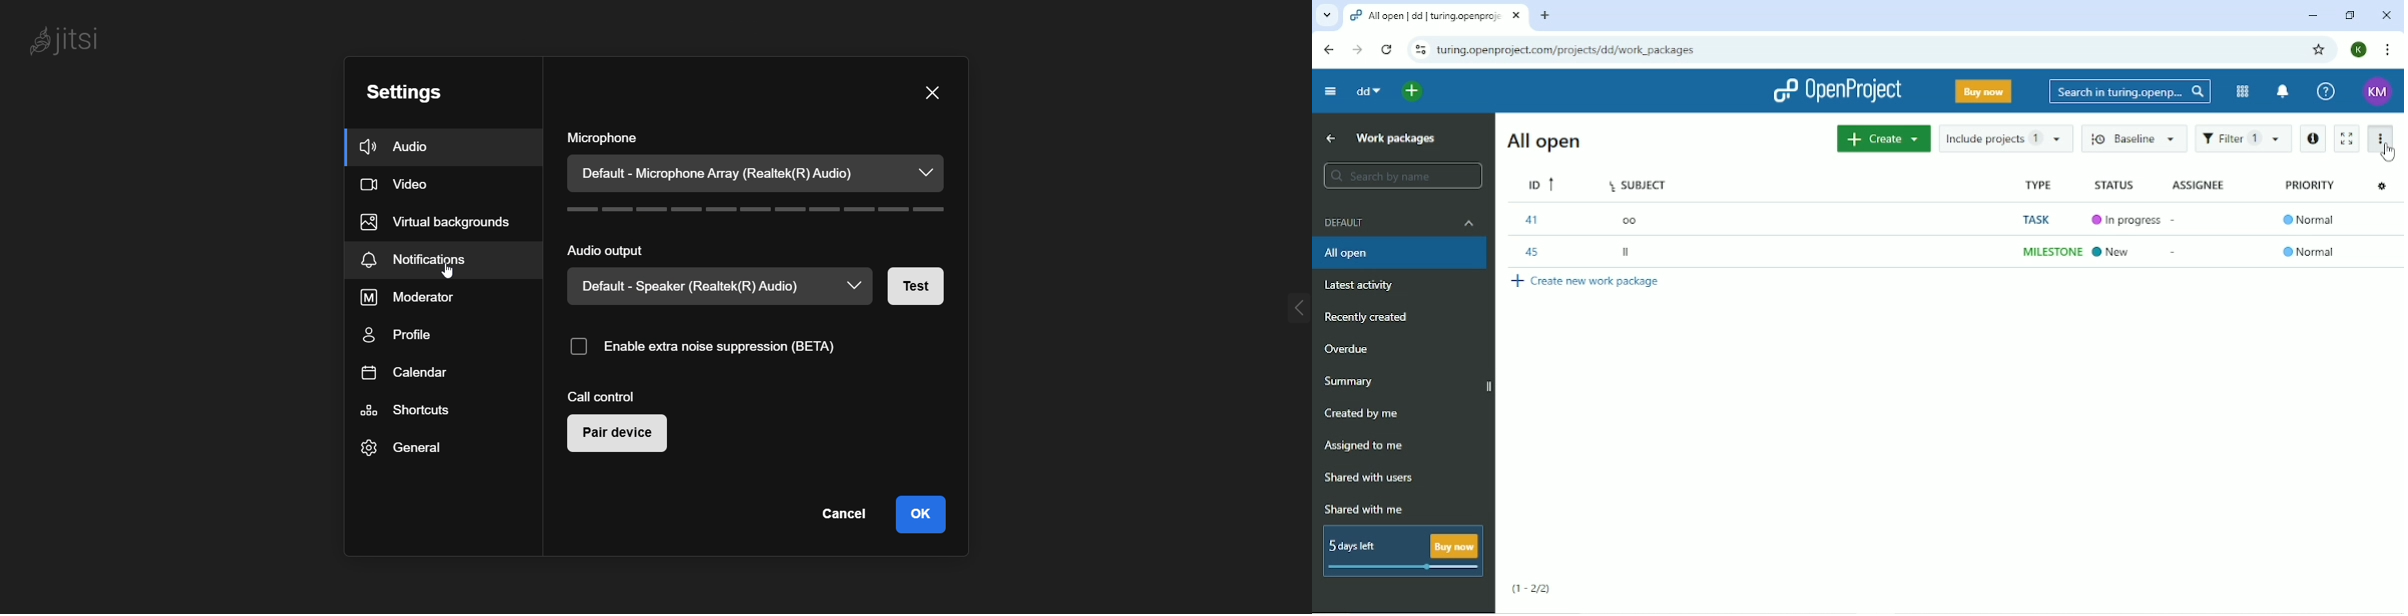 This screenshot has height=616, width=2408. What do you see at coordinates (2378, 92) in the screenshot?
I see `Account` at bounding box center [2378, 92].